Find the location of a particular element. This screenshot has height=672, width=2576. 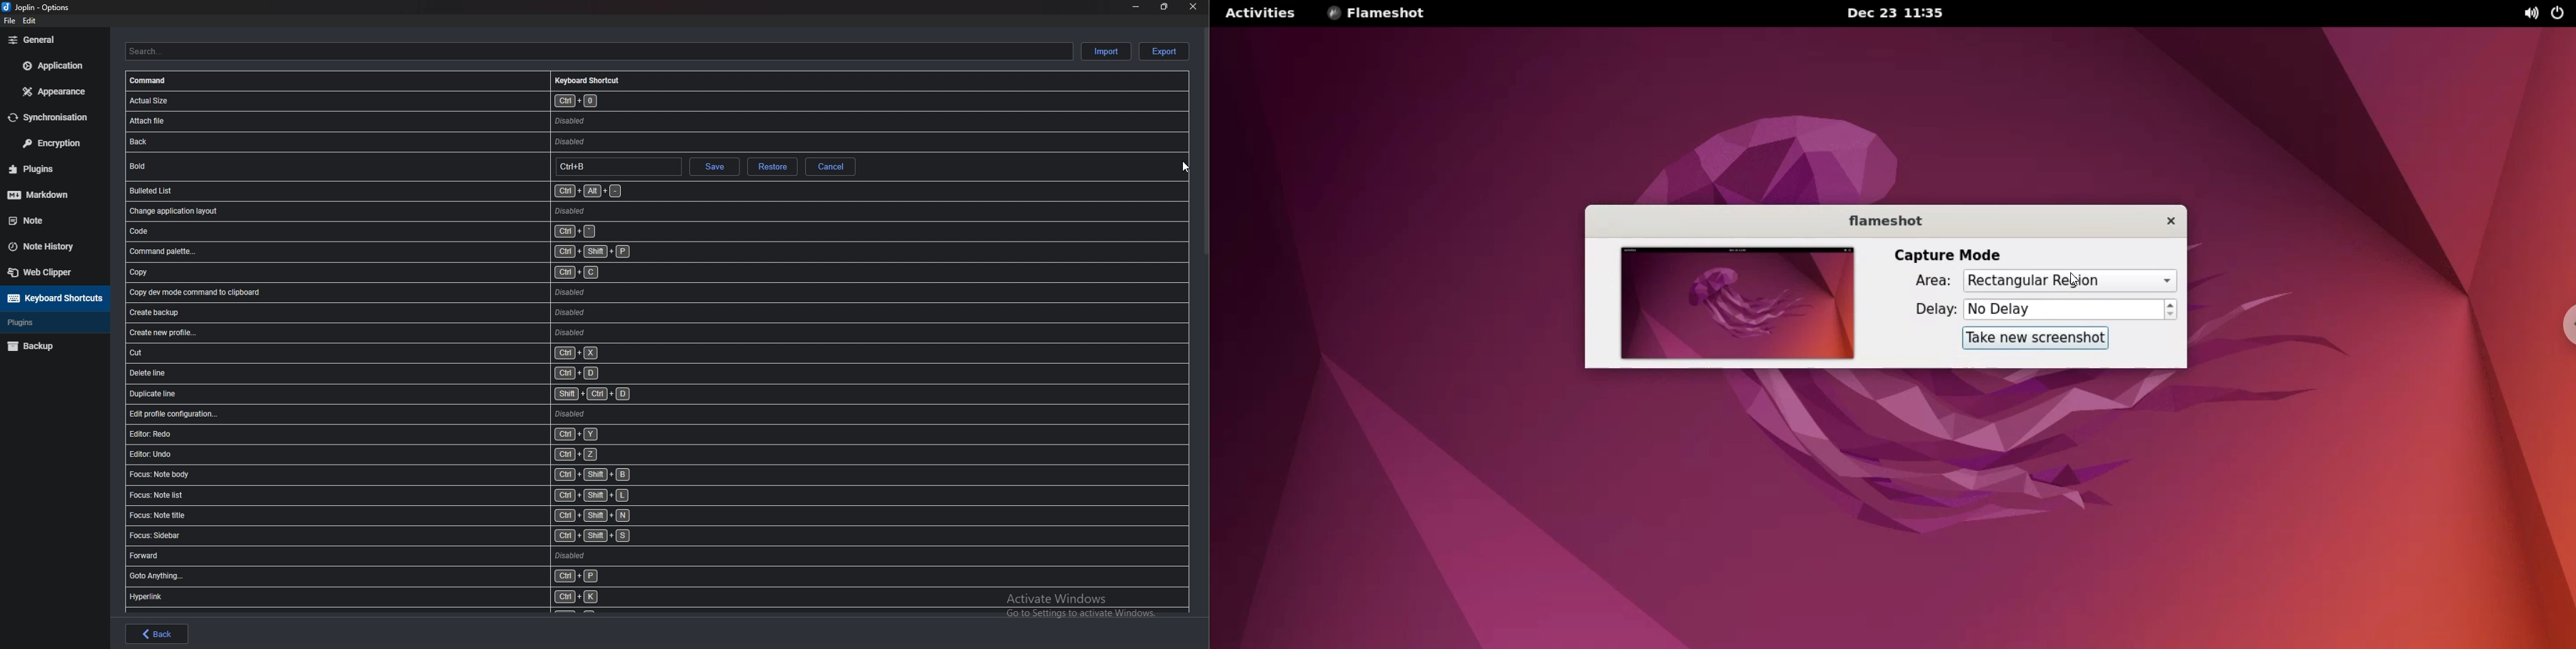

shortcut is located at coordinates (380, 190).